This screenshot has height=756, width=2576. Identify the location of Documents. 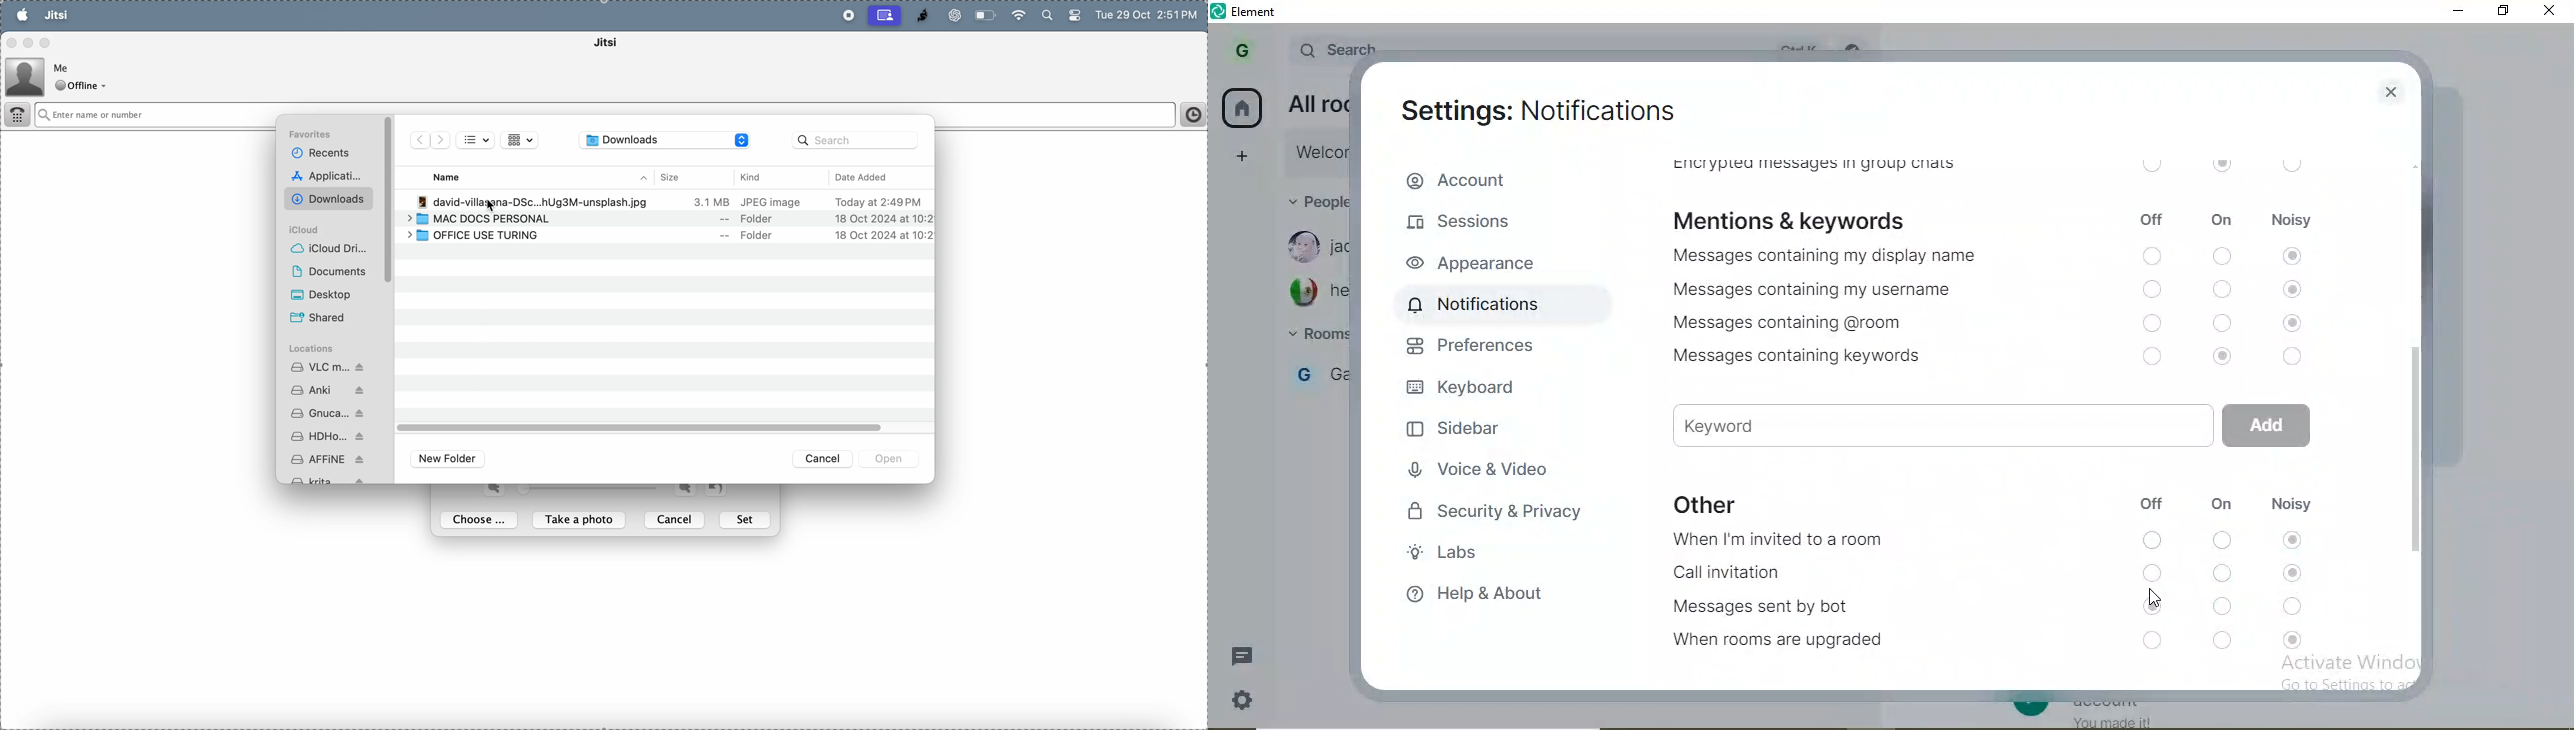
(334, 271).